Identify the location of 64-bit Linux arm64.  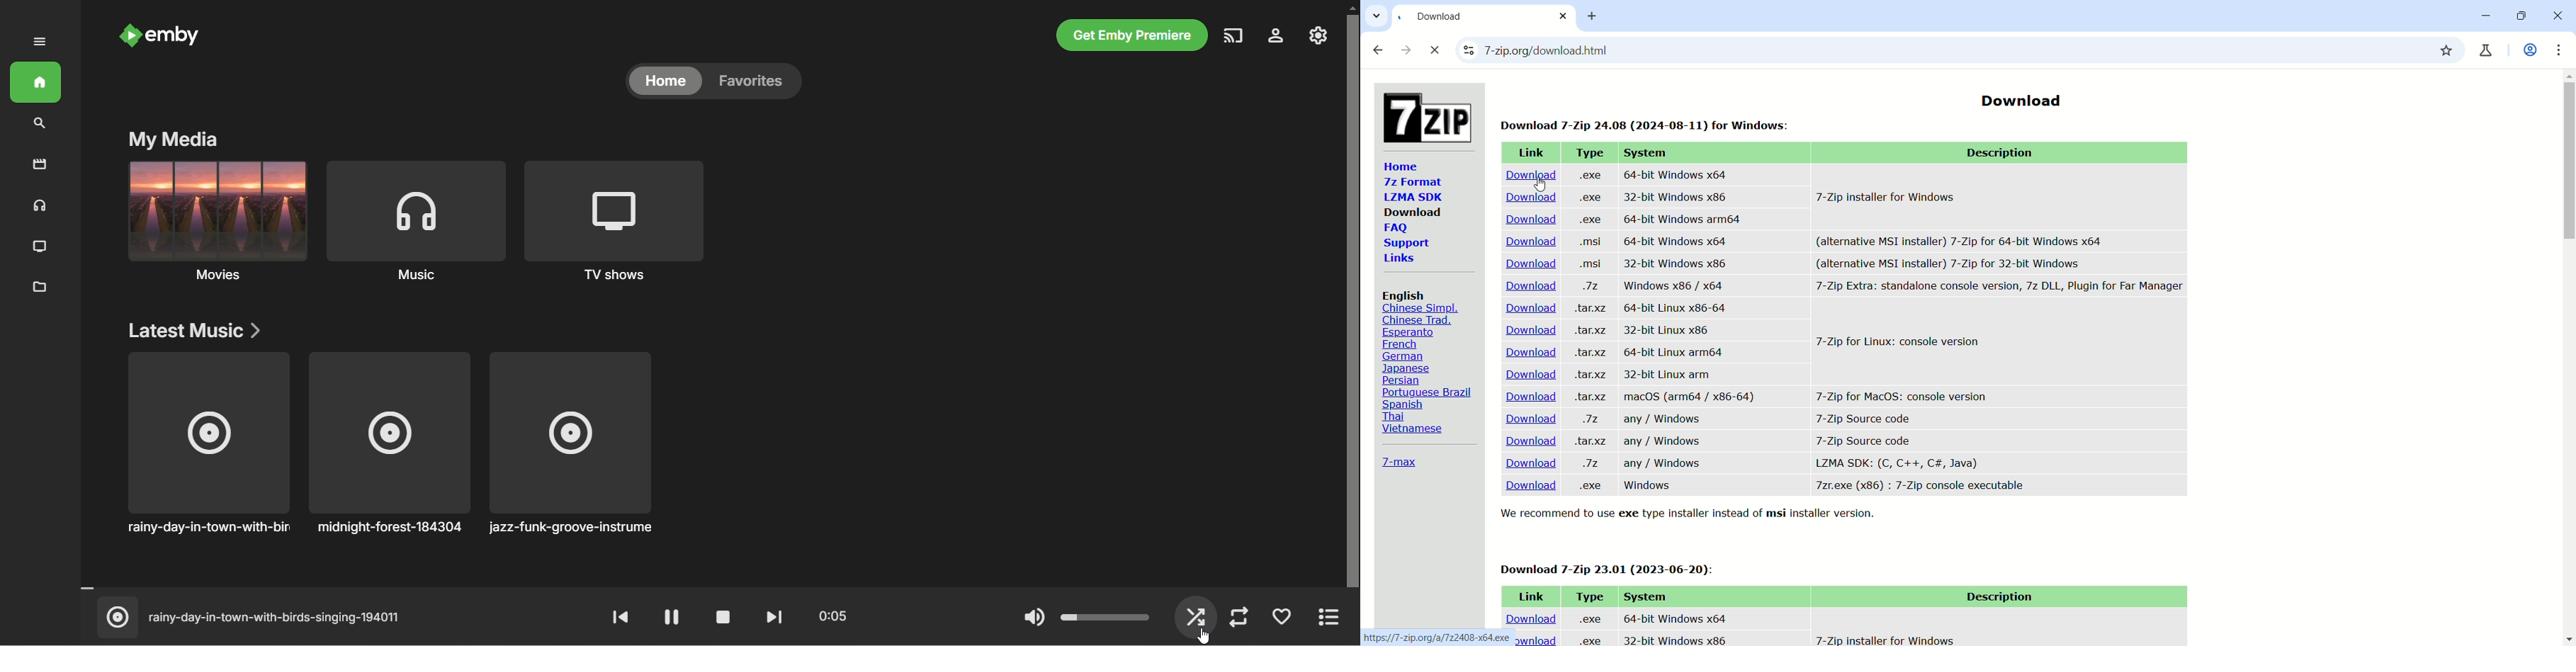
(1670, 352).